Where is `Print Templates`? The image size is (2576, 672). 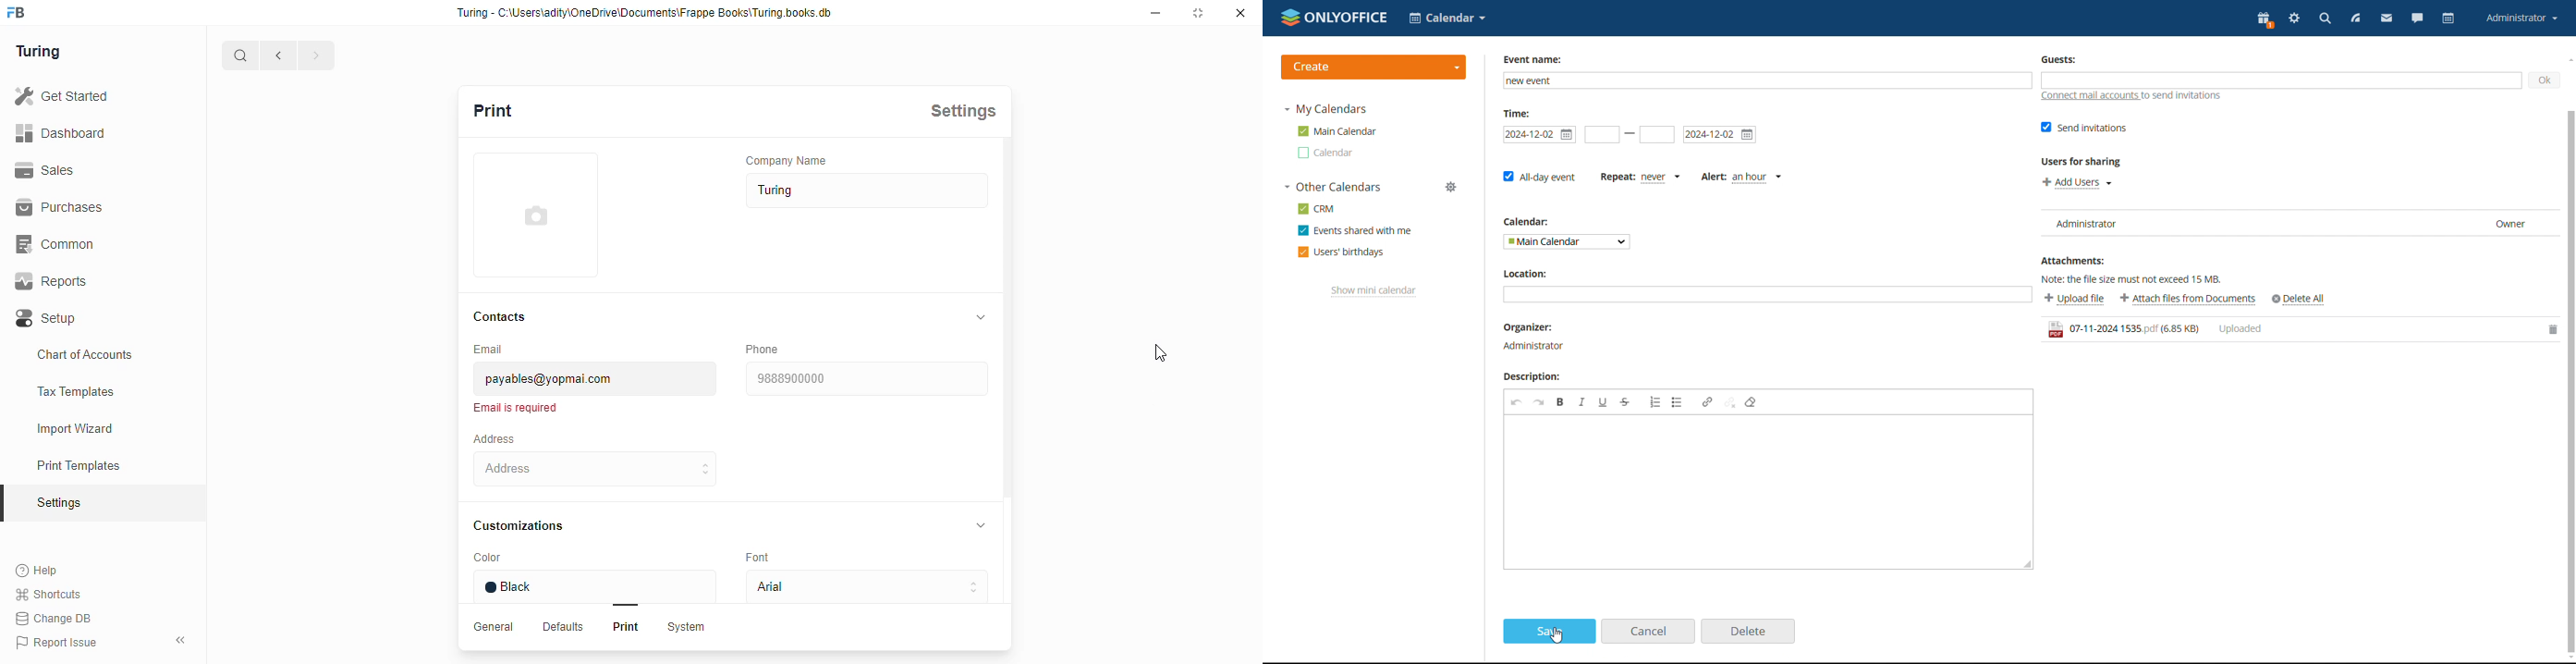 Print Templates is located at coordinates (98, 465).